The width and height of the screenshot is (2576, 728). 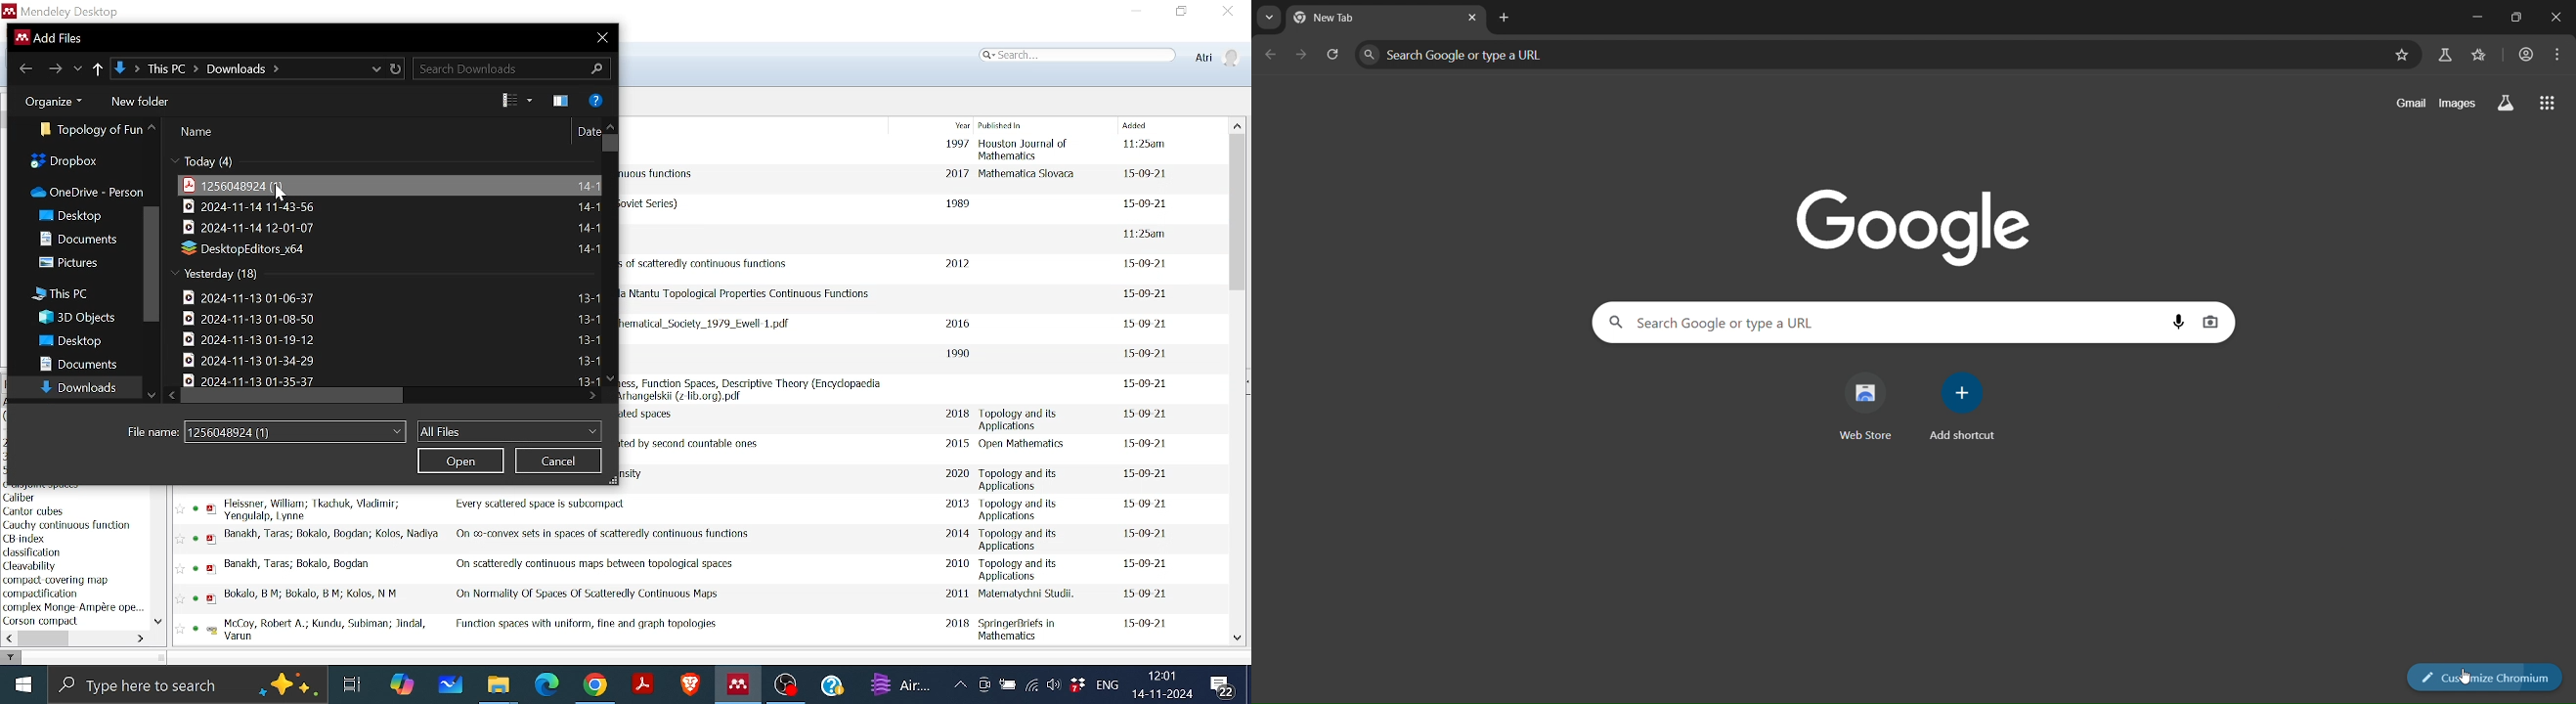 I want to click on Favourite, so click(x=178, y=630).